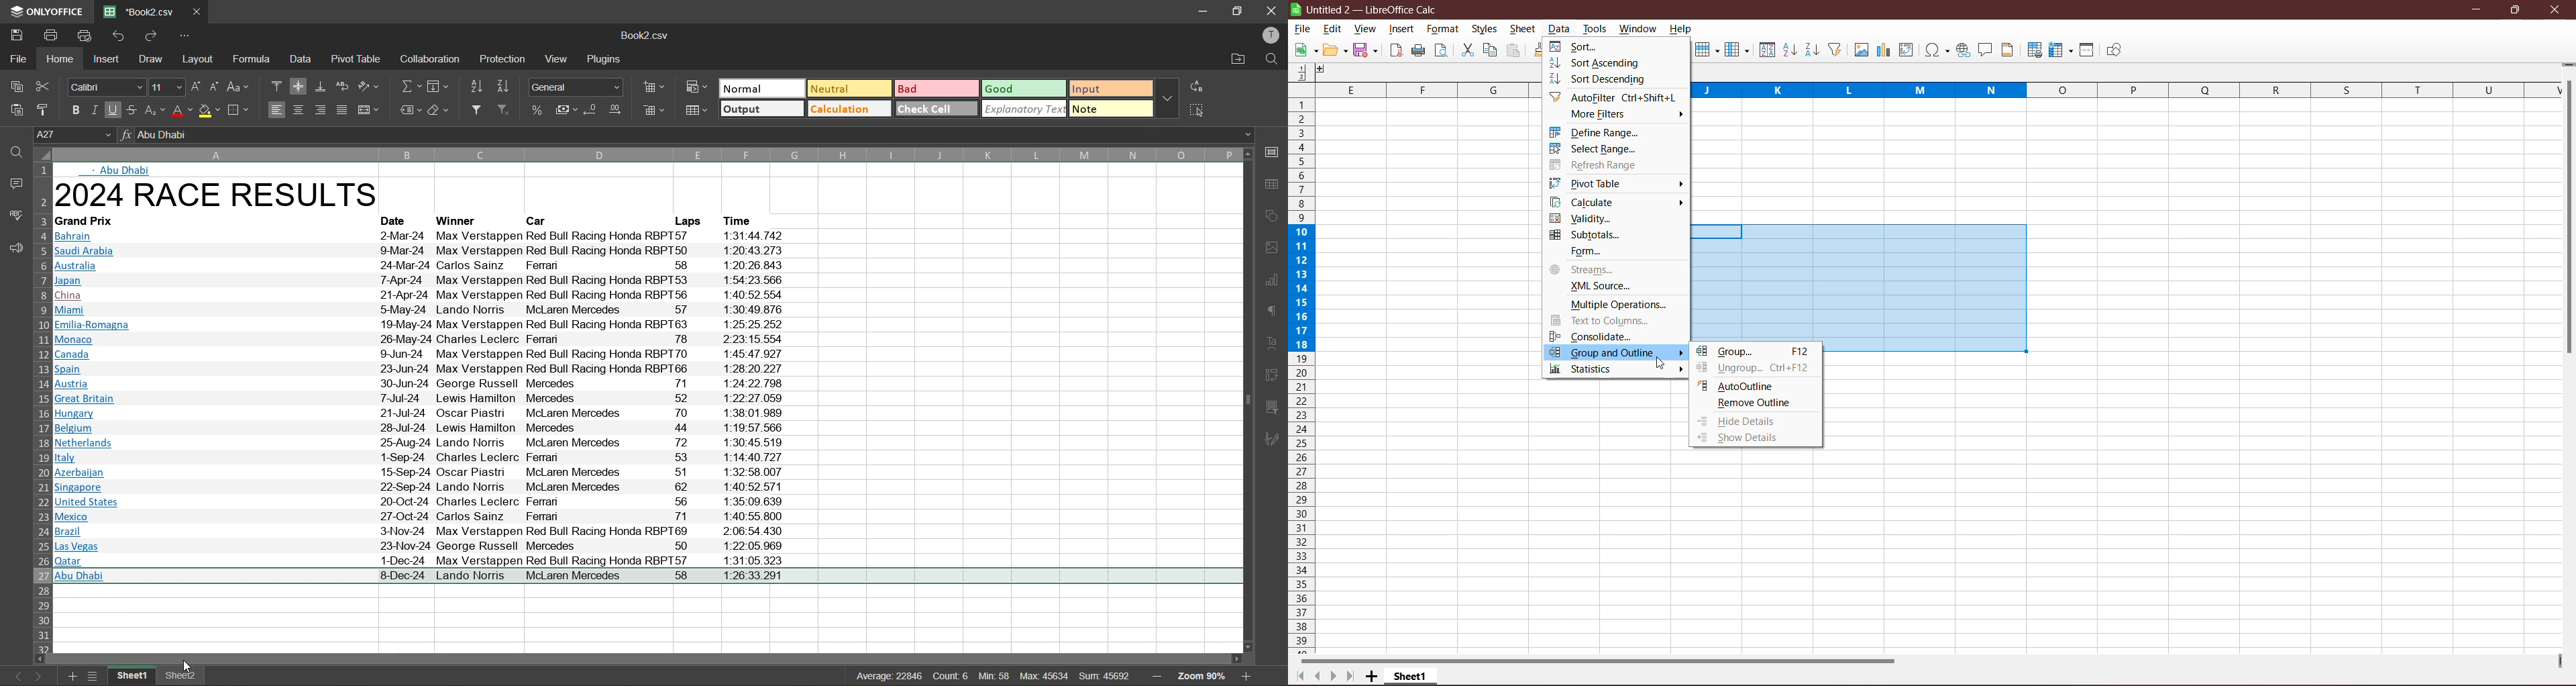  Describe the element at coordinates (210, 110) in the screenshot. I see `fill color` at that location.